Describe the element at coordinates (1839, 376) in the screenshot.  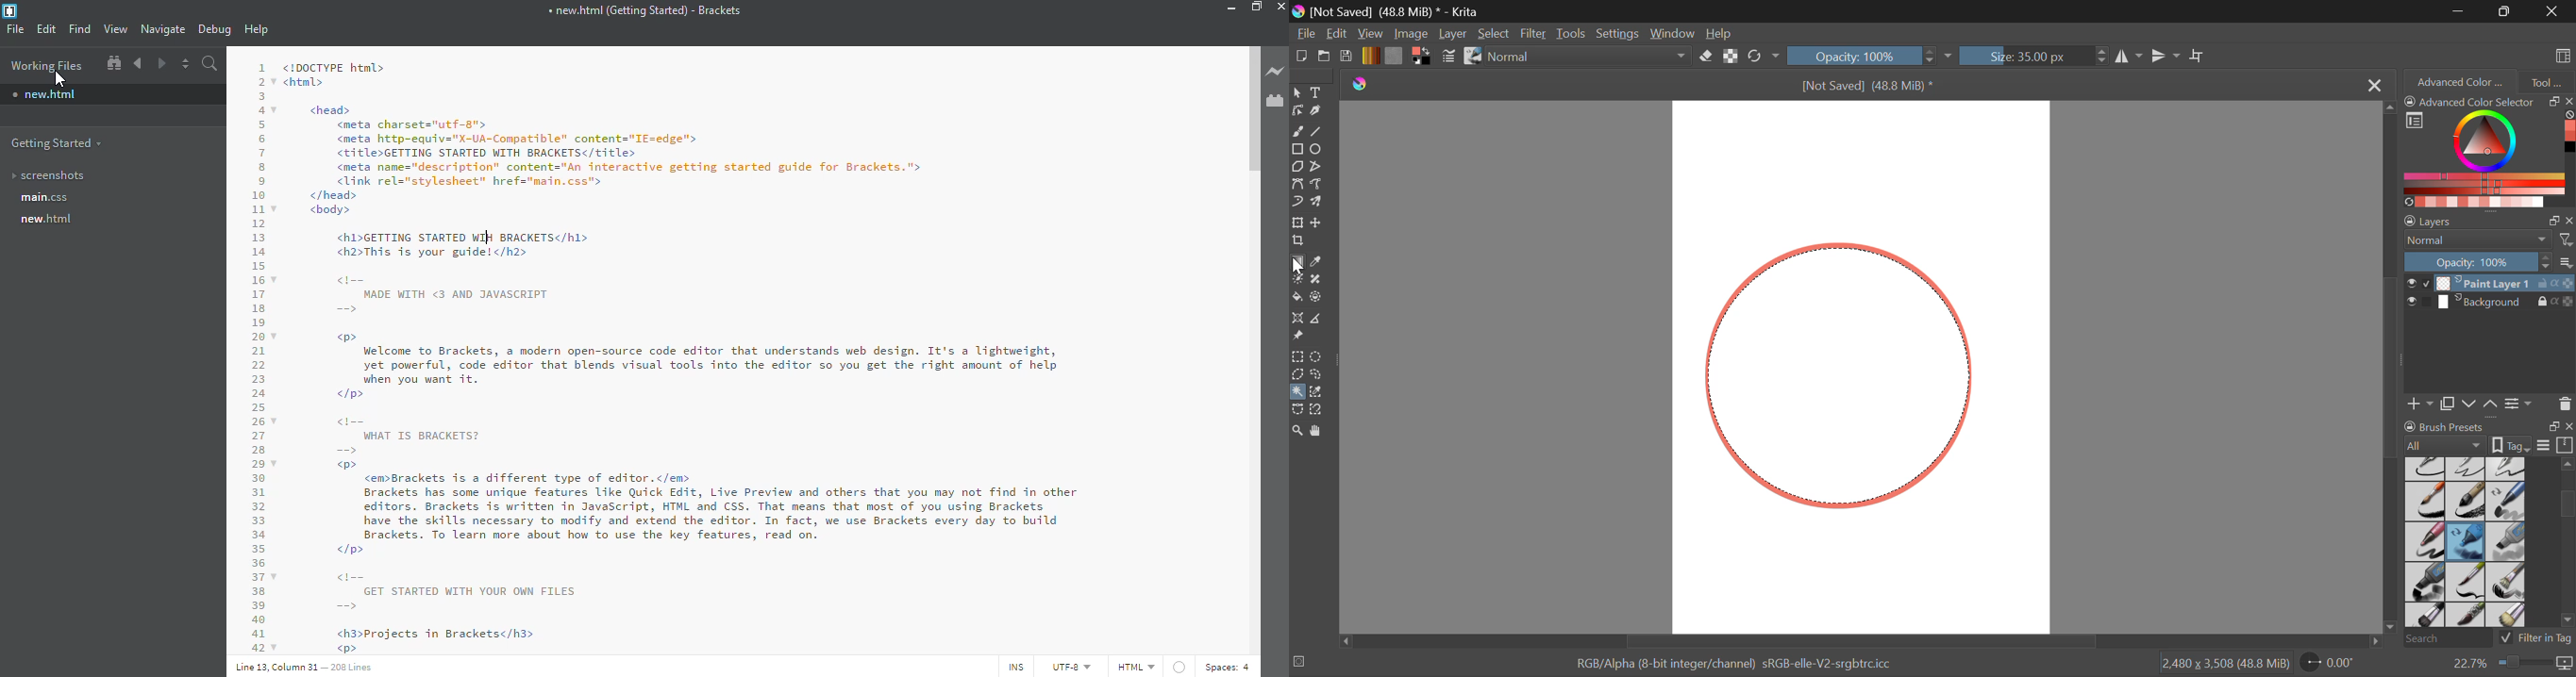
I see `Shape Selected` at that location.